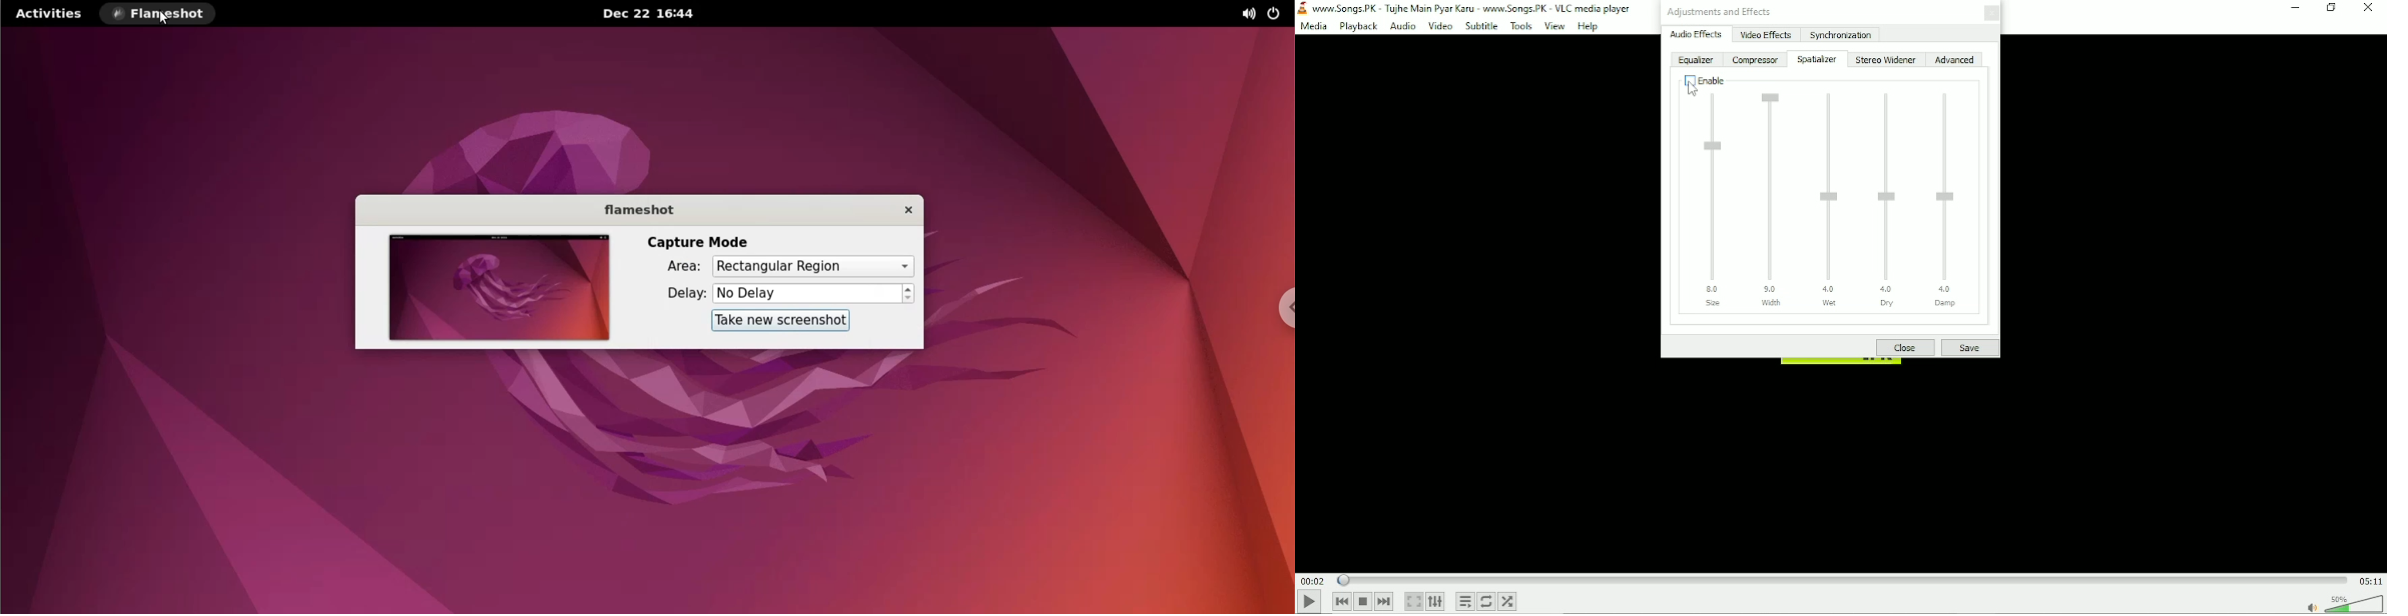  What do you see at coordinates (1588, 26) in the screenshot?
I see `Help` at bounding box center [1588, 26].